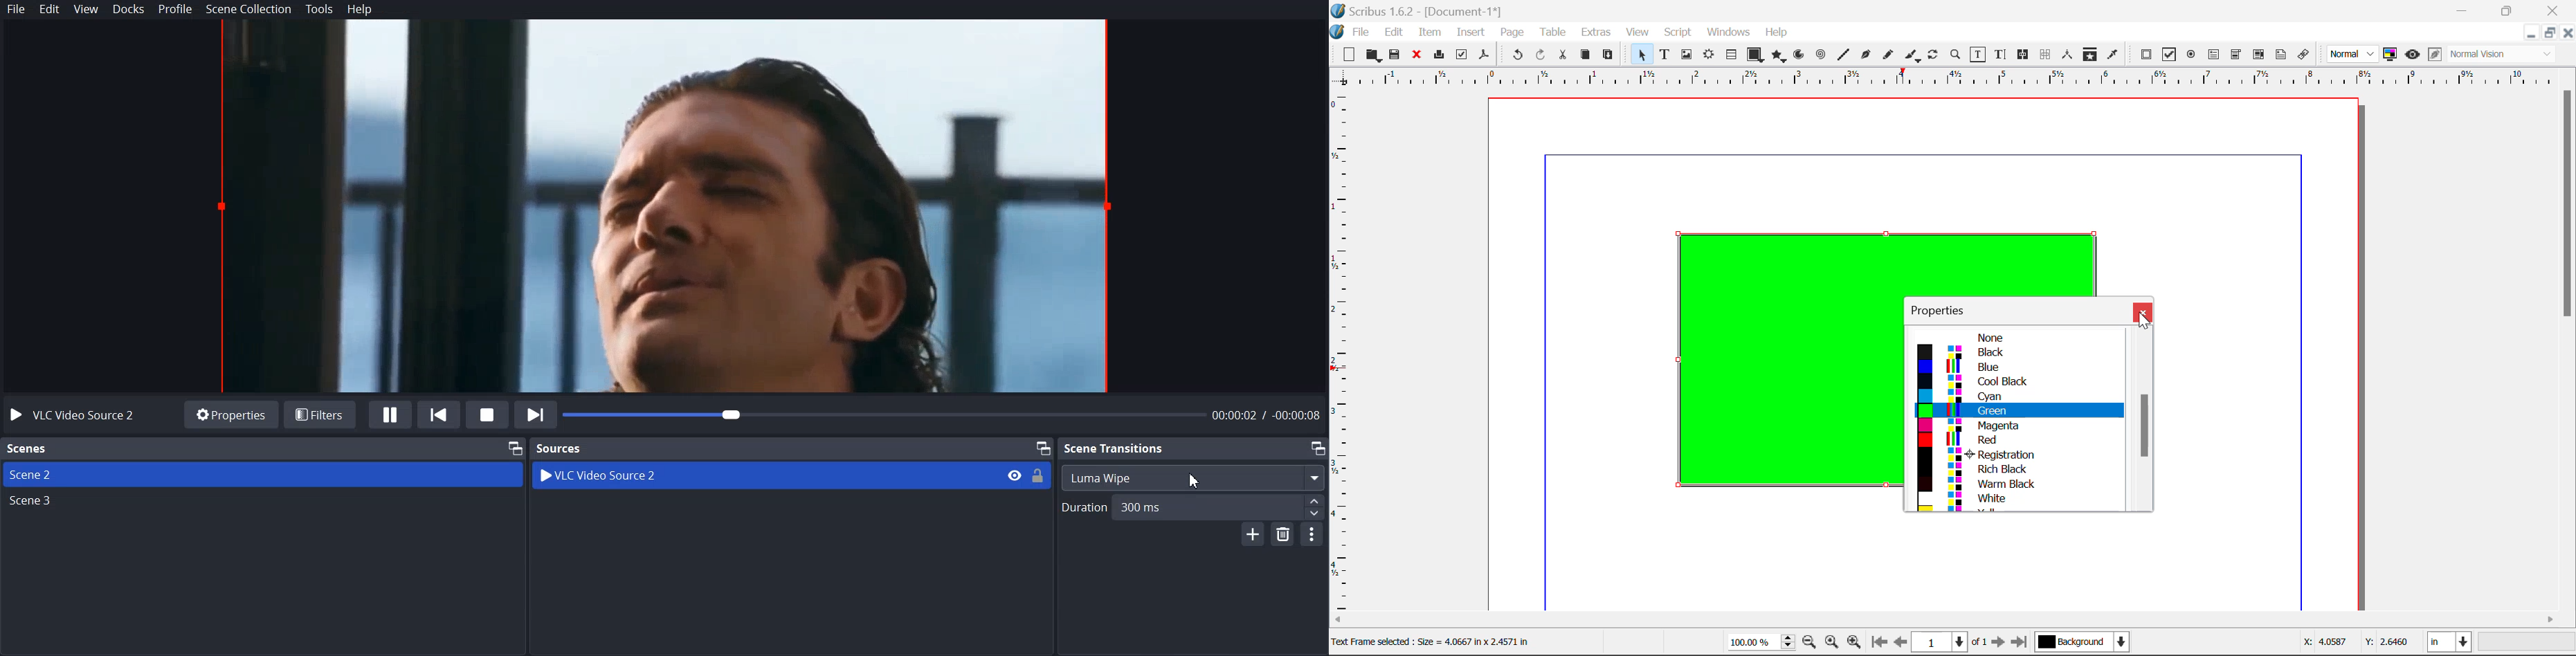 This screenshot has width=2576, height=672. Describe the element at coordinates (1315, 515) in the screenshot. I see `Down` at that location.